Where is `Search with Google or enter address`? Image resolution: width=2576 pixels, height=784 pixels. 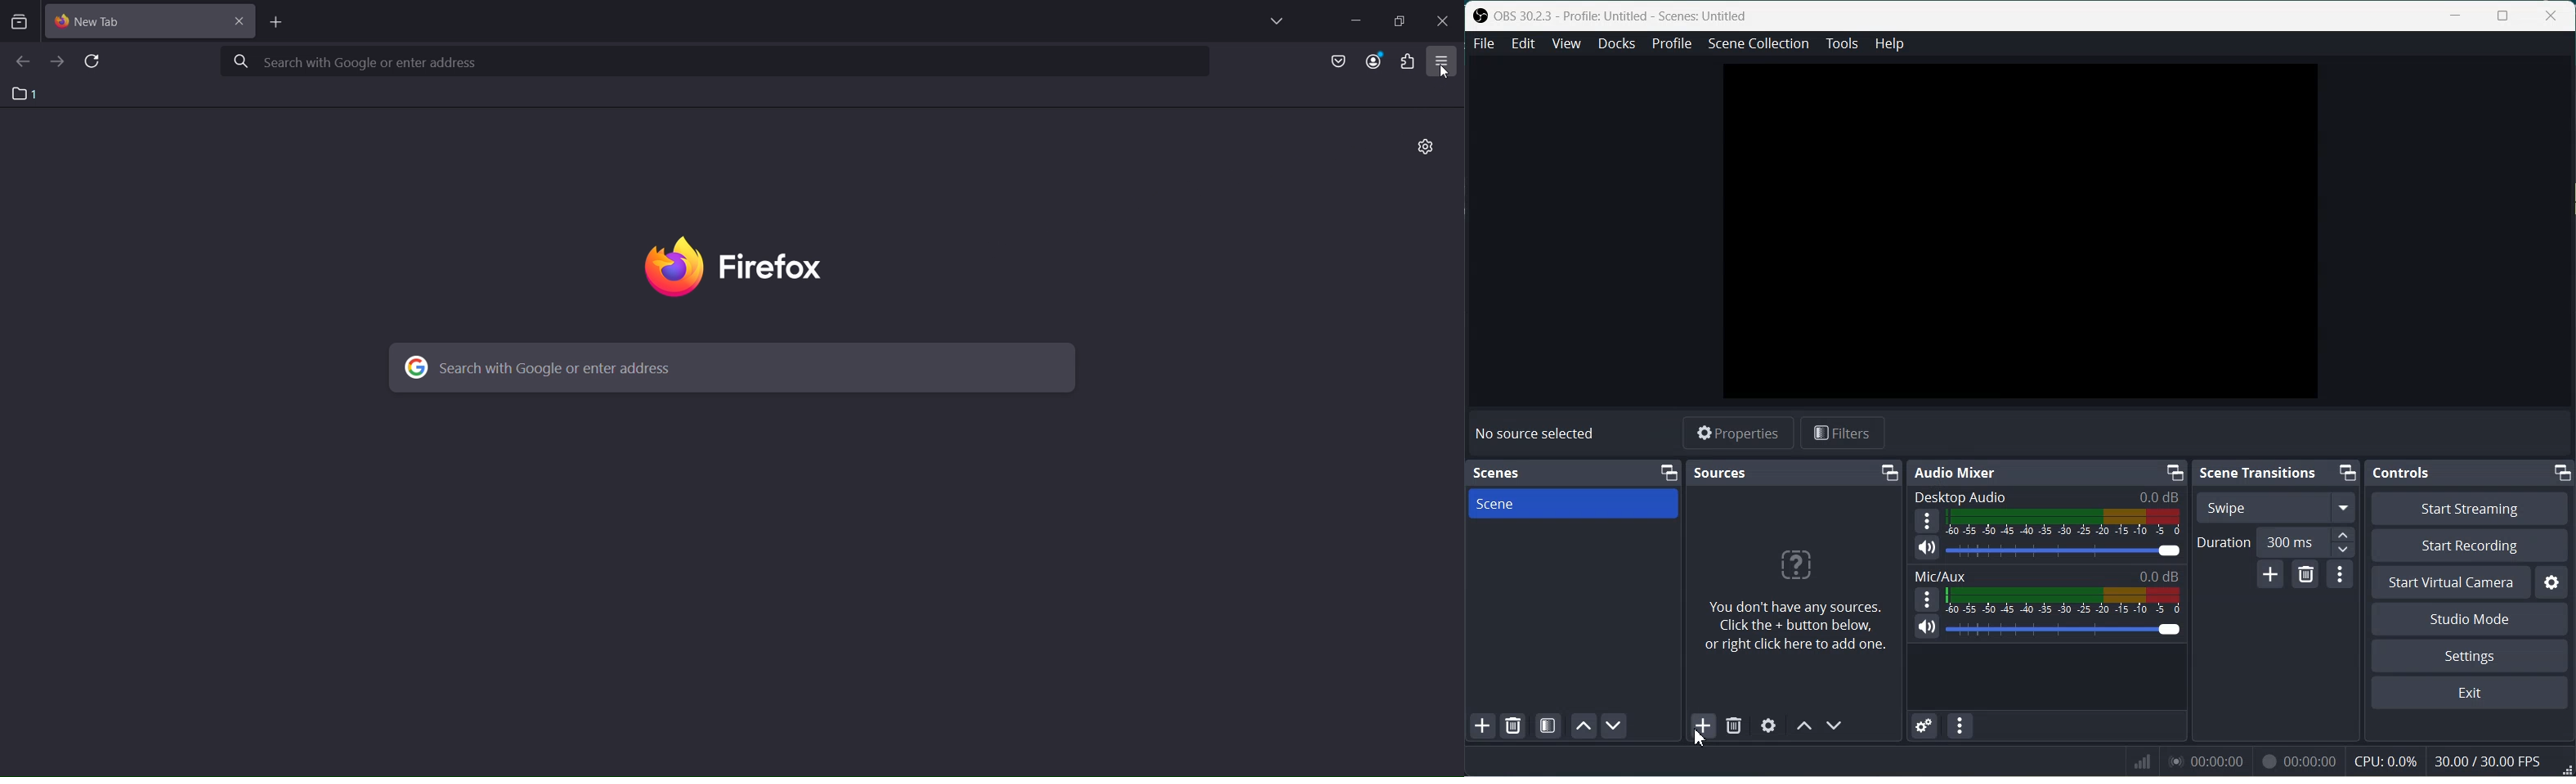
Search with Google or enter address is located at coordinates (548, 363).